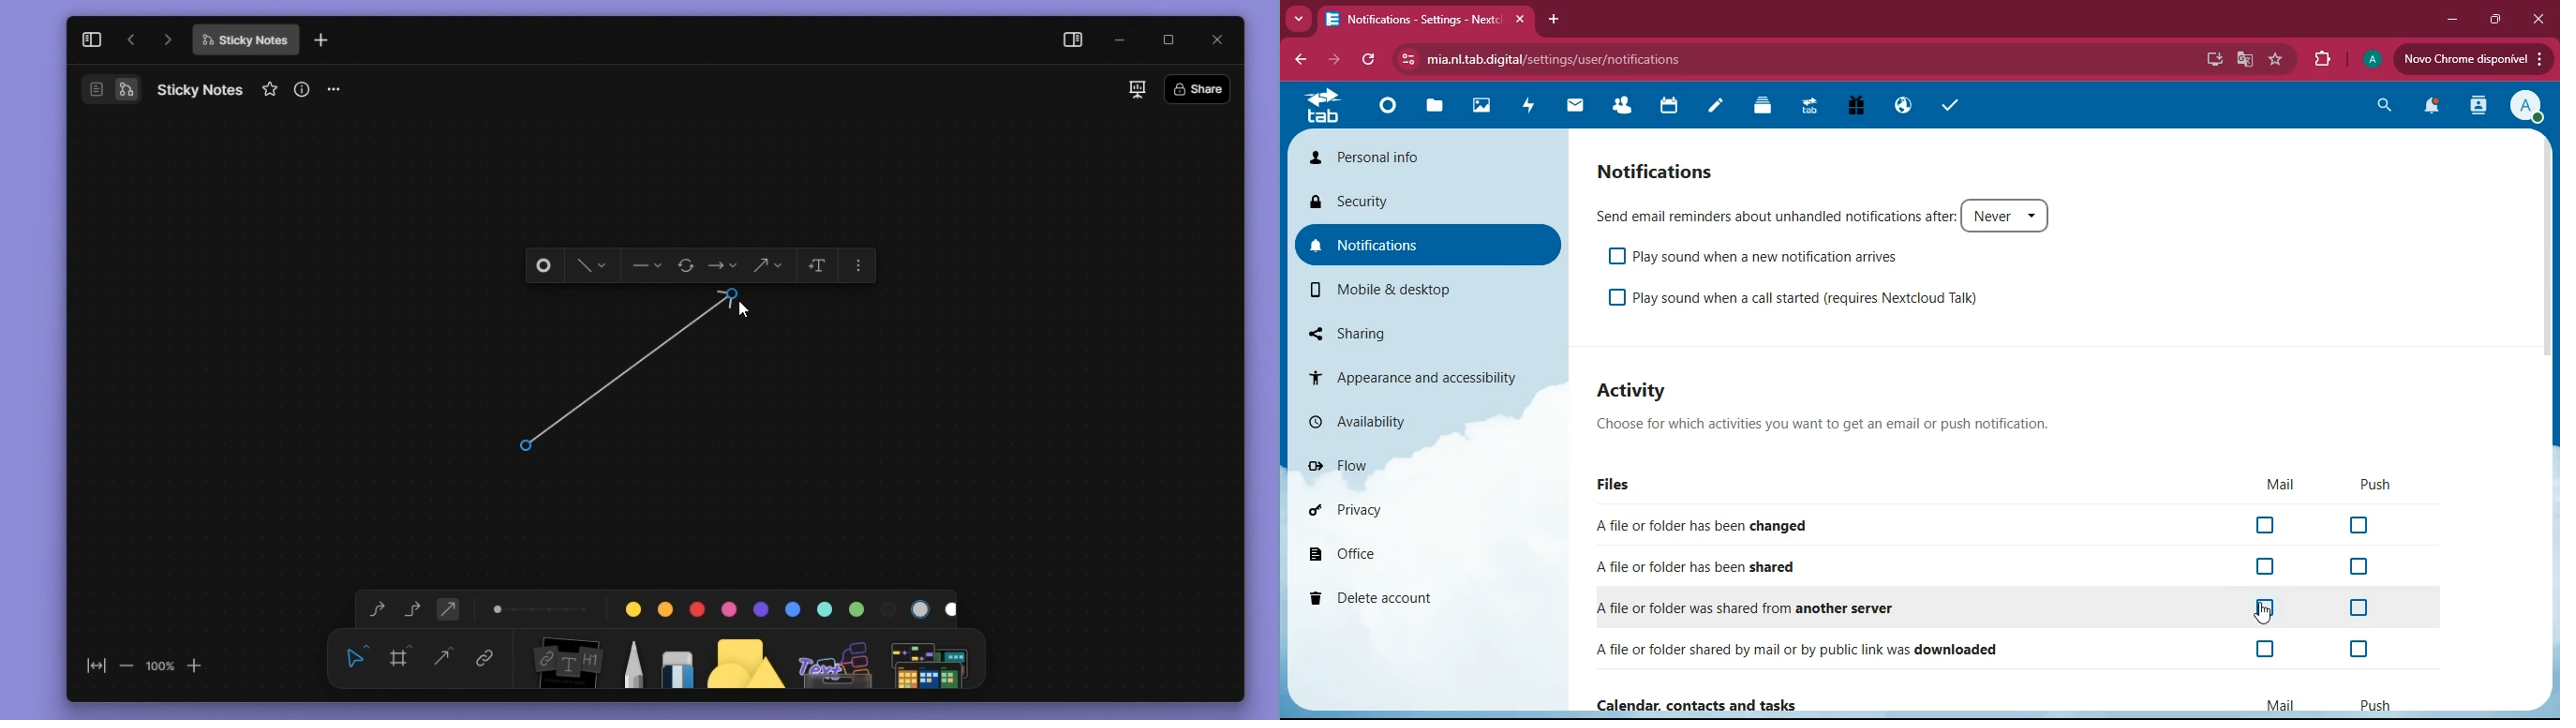 The height and width of the screenshot is (728, 2576). What do you see at coordinates (1757, 106) in the screenshot?
I see `layers` at bounding box center [1757, 106].